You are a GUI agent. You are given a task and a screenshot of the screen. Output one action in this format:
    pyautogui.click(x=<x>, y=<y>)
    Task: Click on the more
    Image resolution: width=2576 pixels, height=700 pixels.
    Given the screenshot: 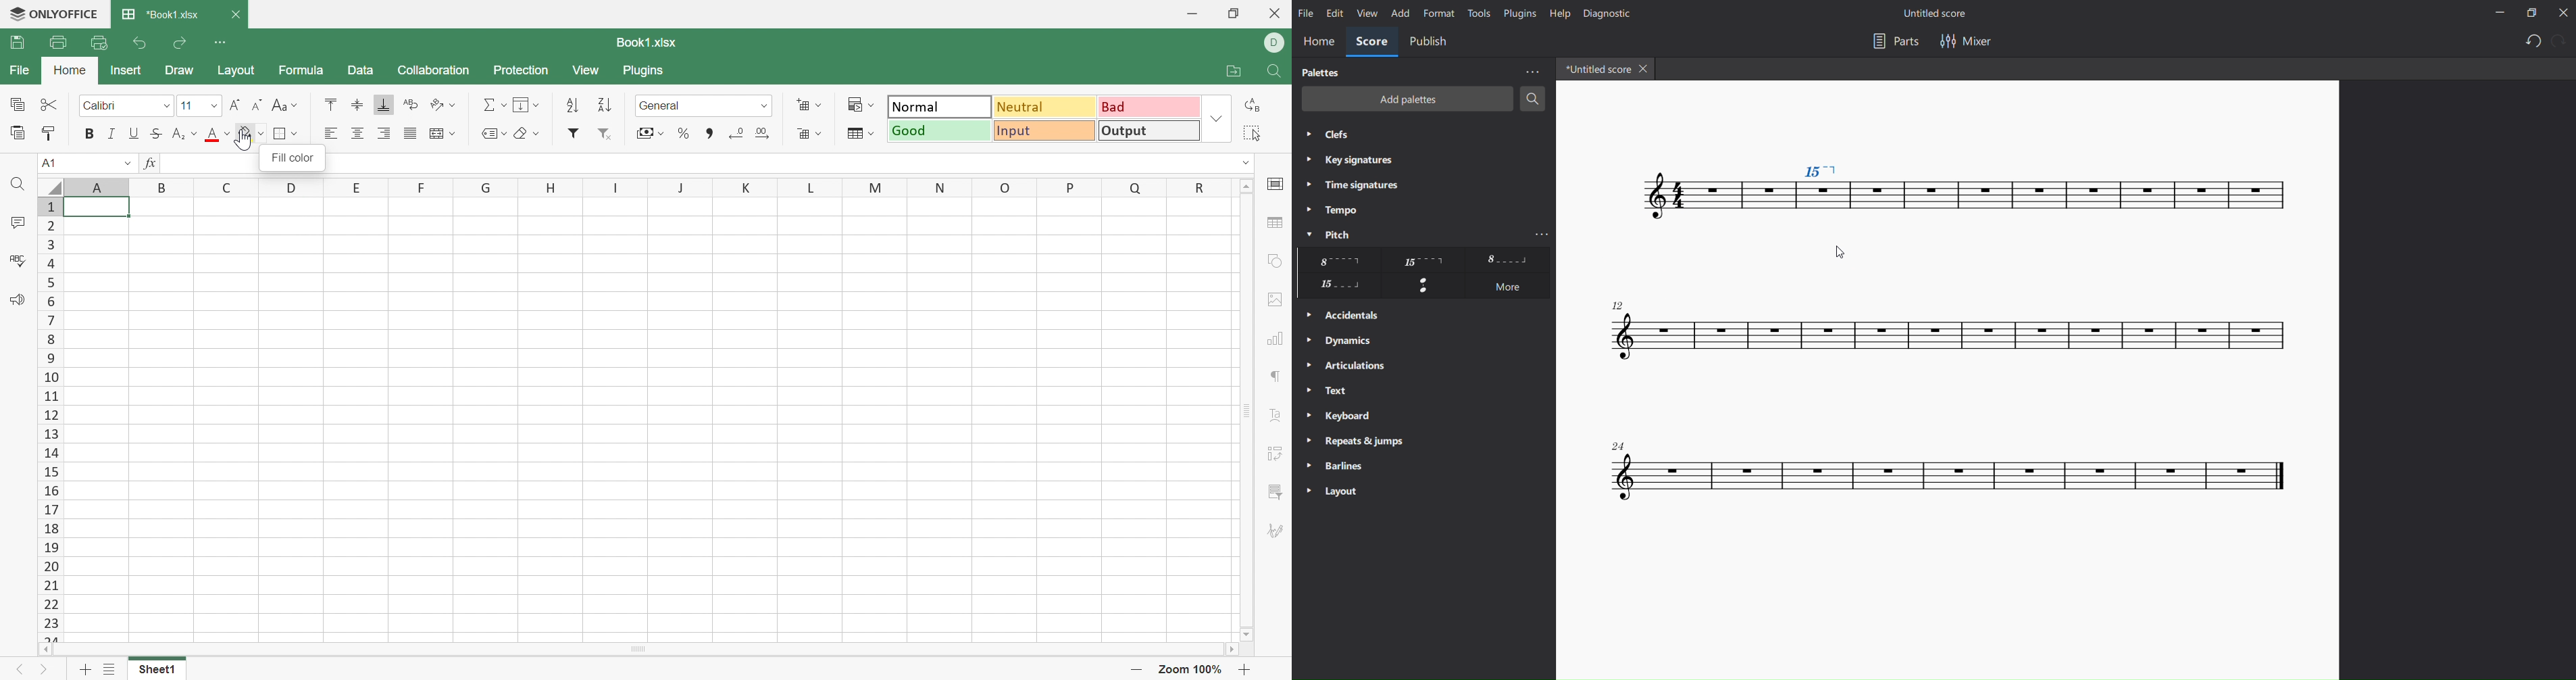 What is the action you would take?
    pyautogui.click(x=1510, y=288)
    